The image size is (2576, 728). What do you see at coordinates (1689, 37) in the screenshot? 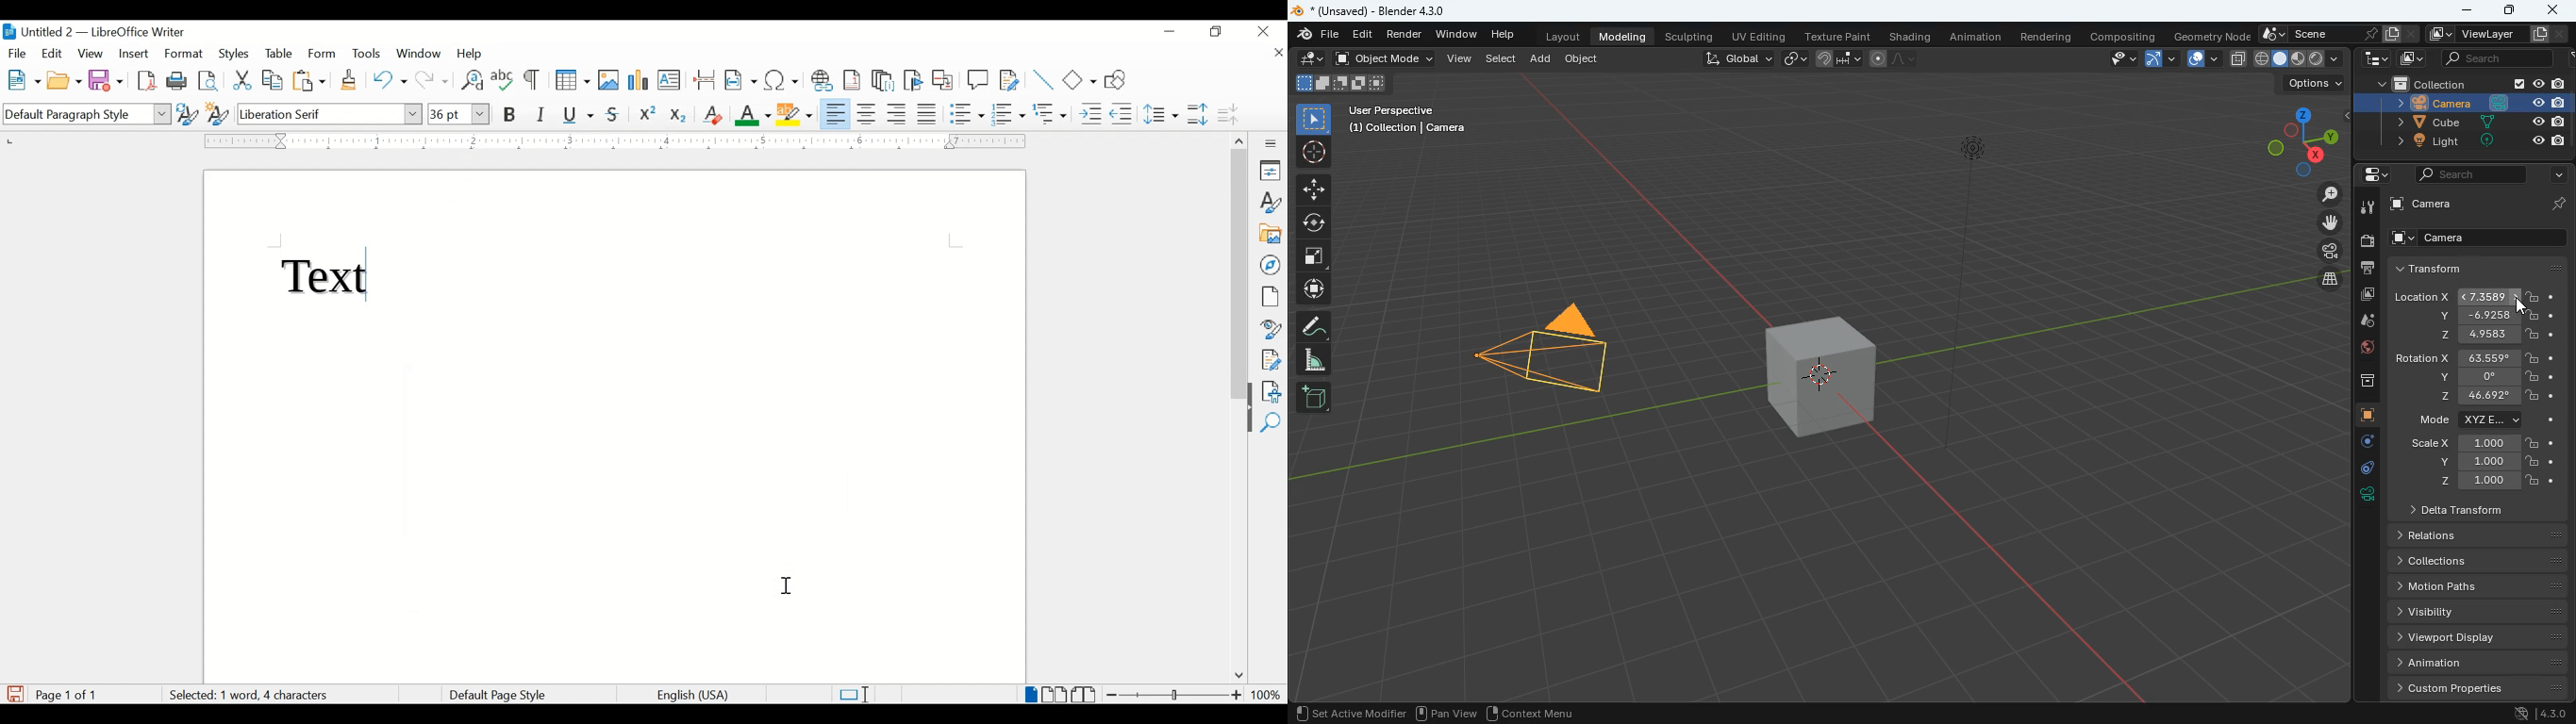
I see `sculpting` at bounding box center [1689, 37].